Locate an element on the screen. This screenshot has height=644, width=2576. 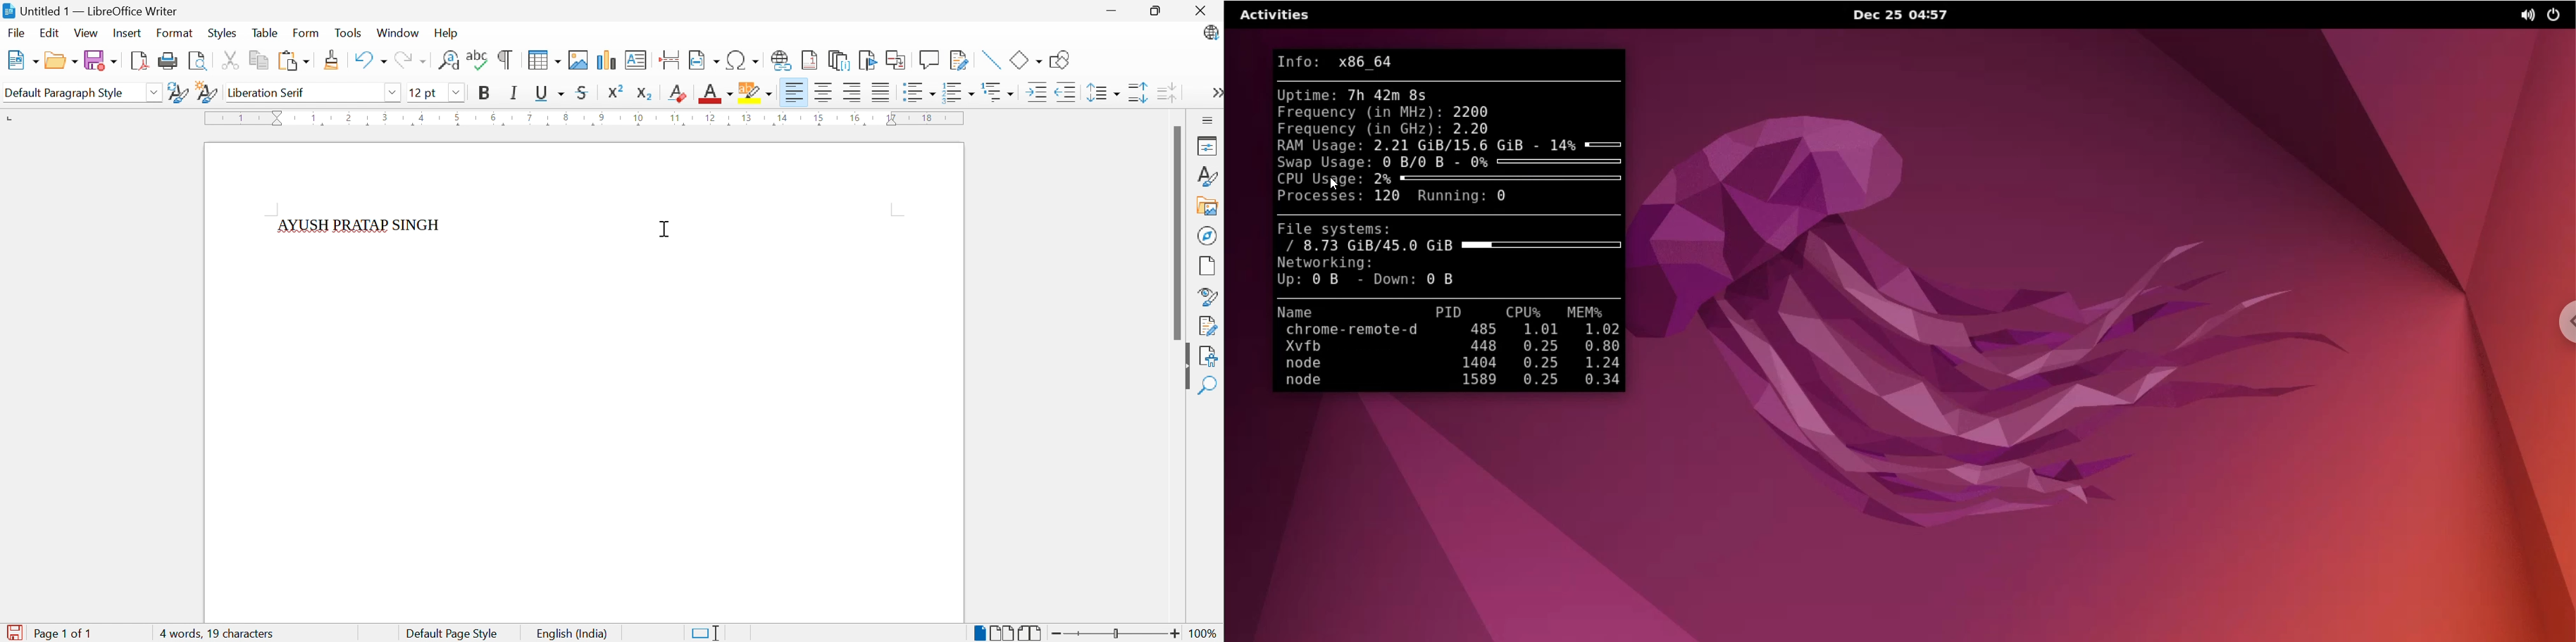
LibreOffice Update Available is located at coordinates (1212, 34).